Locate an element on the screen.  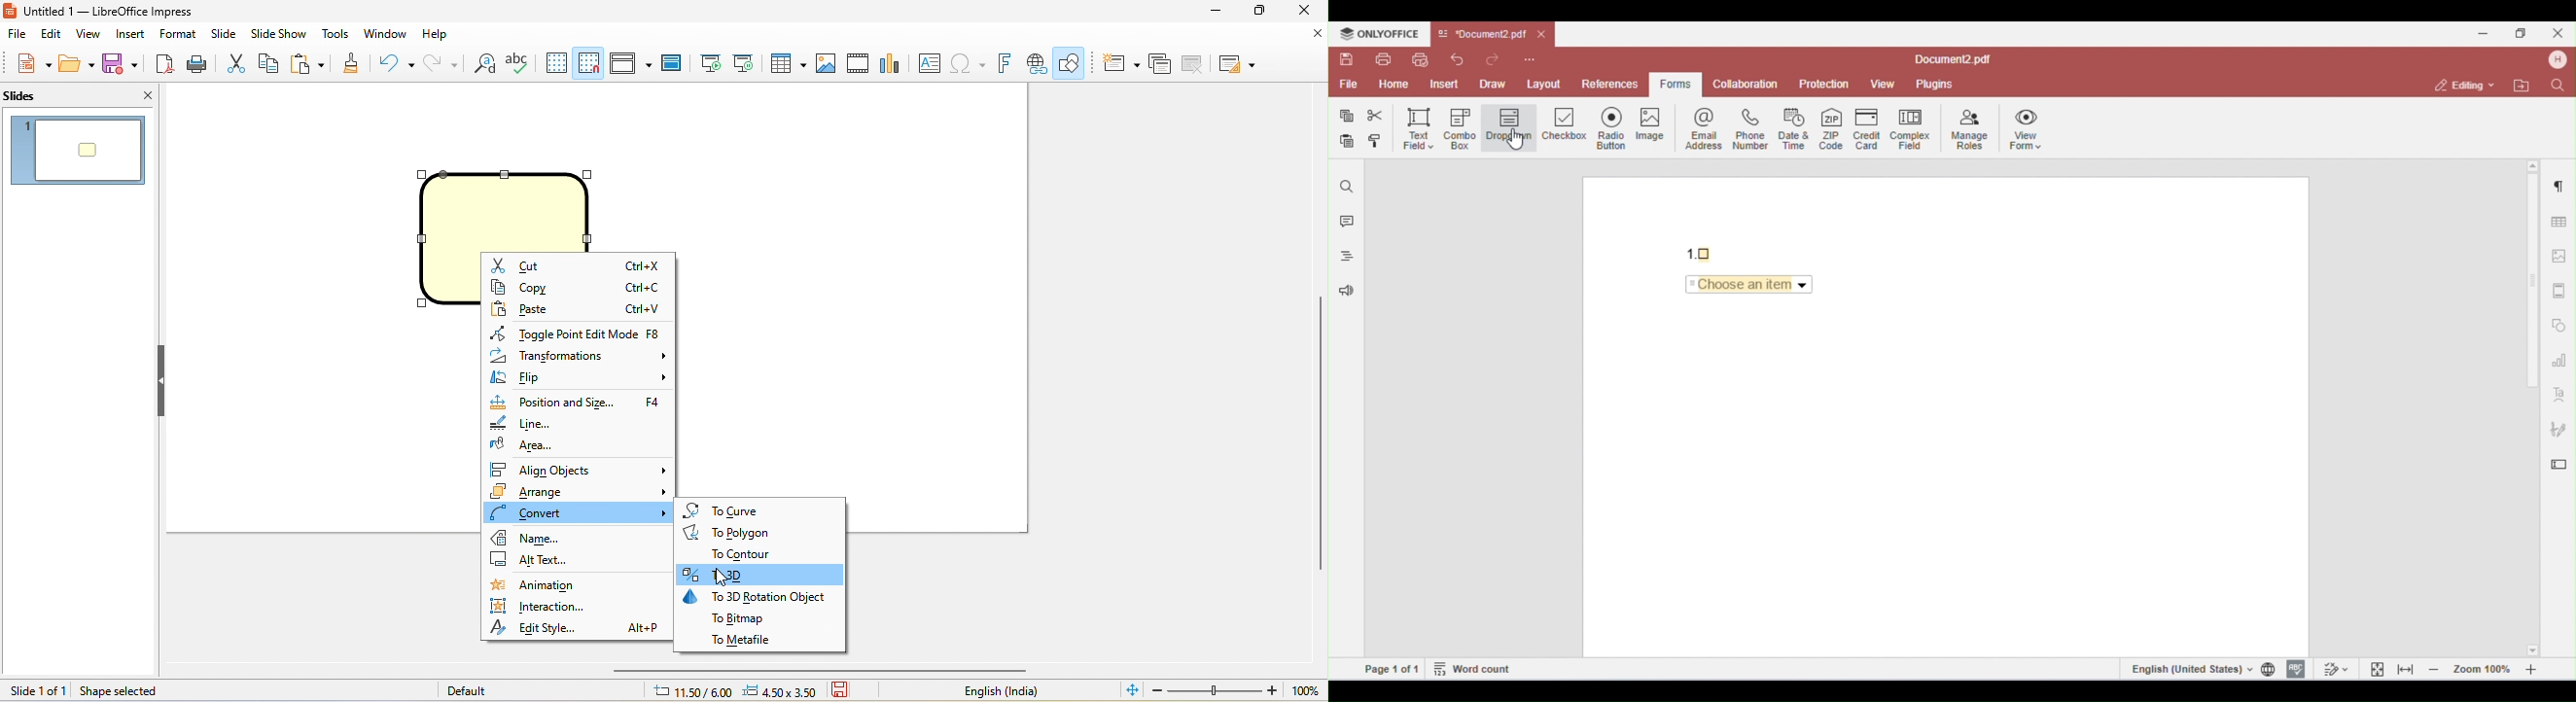
name is located at coordinates (544, 539).